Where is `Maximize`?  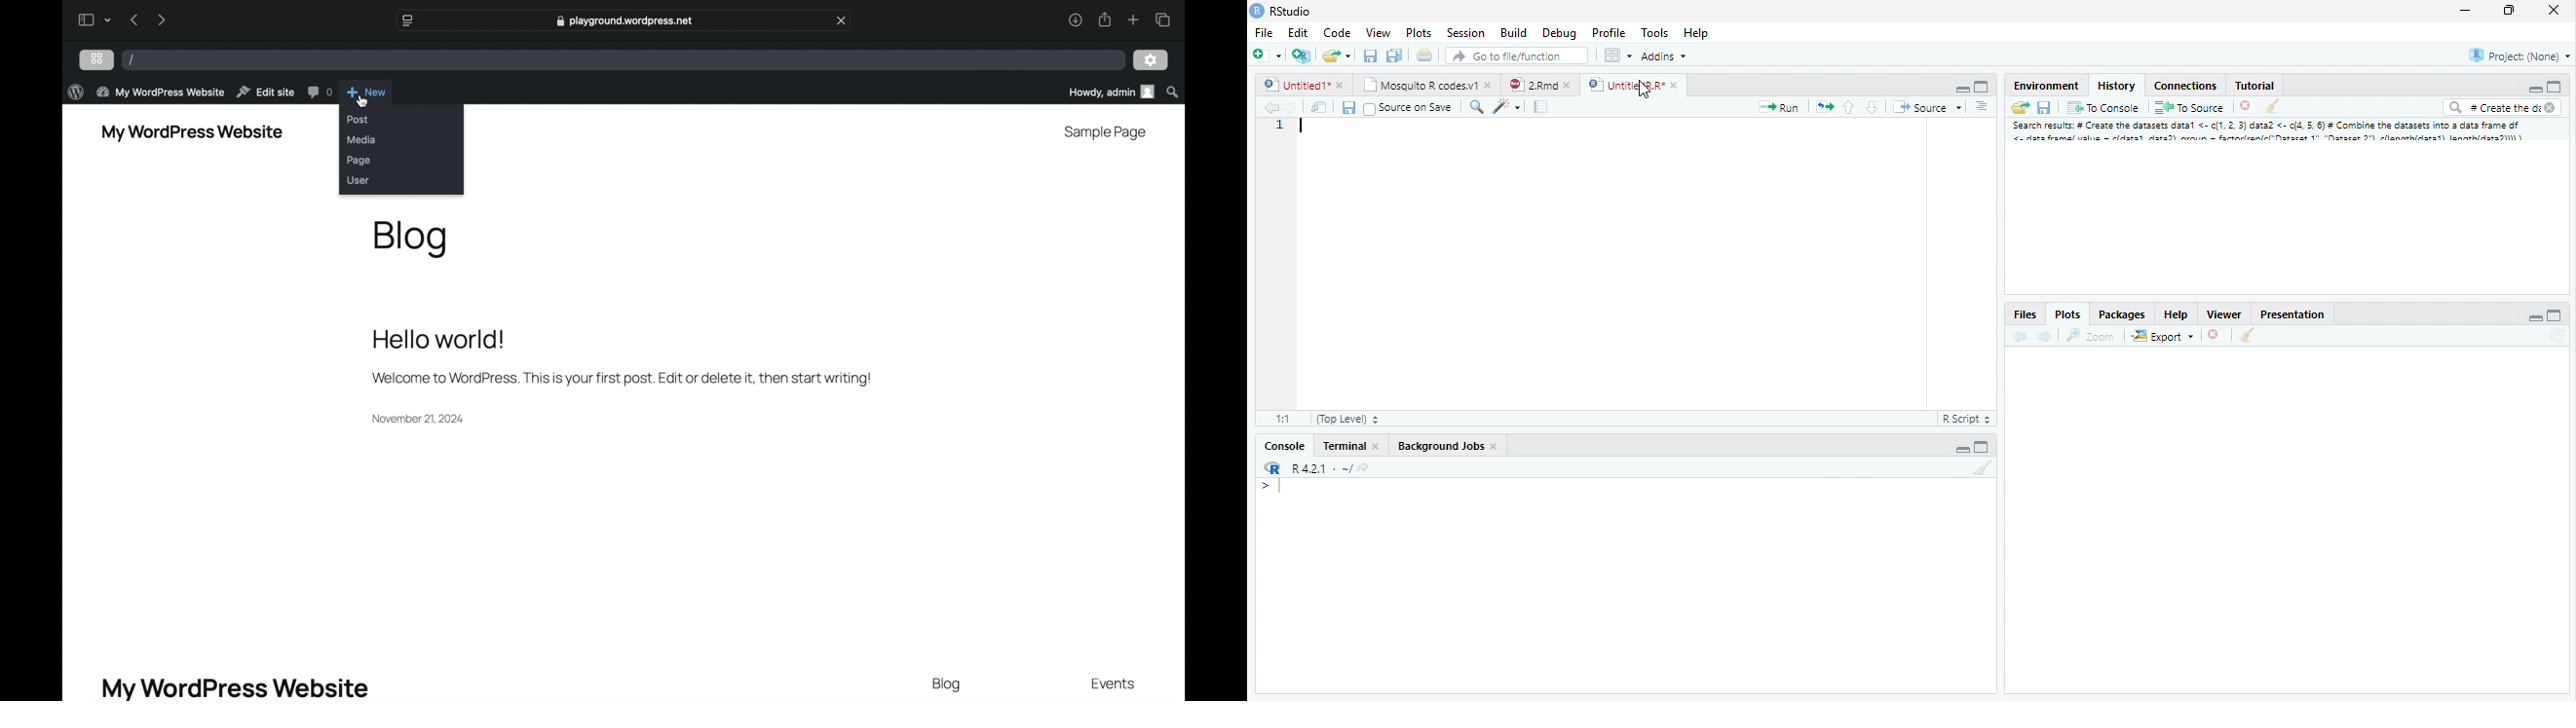 Maximize is located at coordinates (1982, 86).